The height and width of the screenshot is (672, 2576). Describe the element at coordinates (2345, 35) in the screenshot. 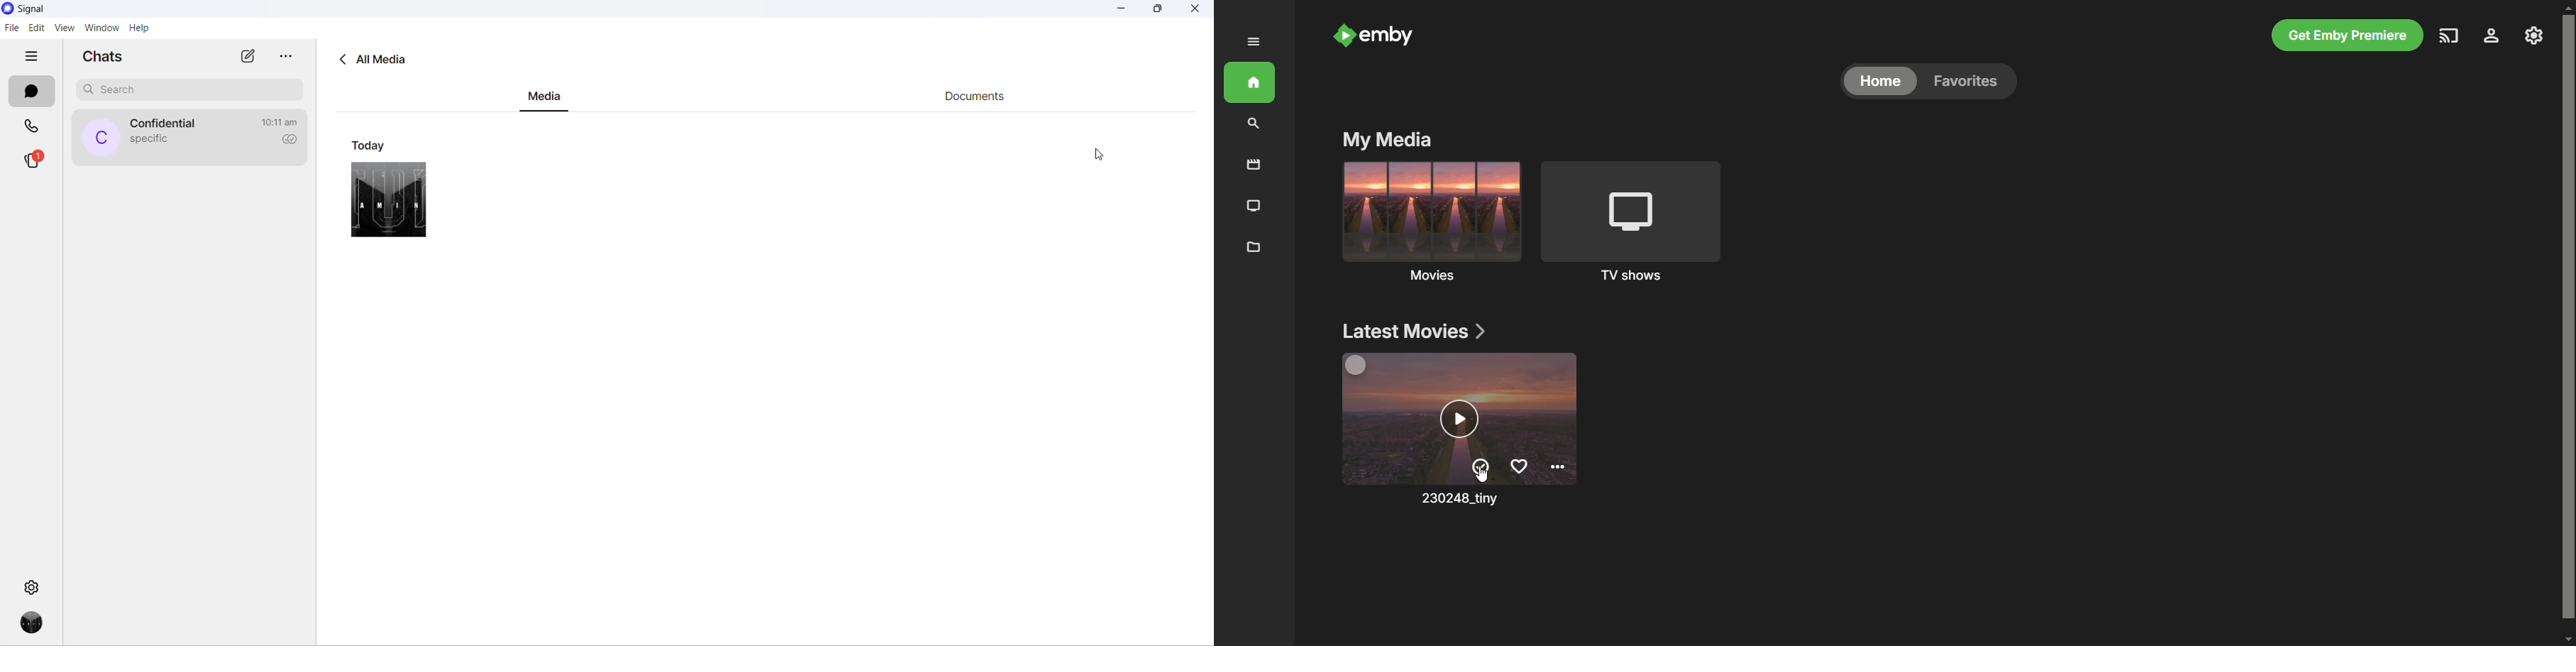

I see `get emby premier` at that location.